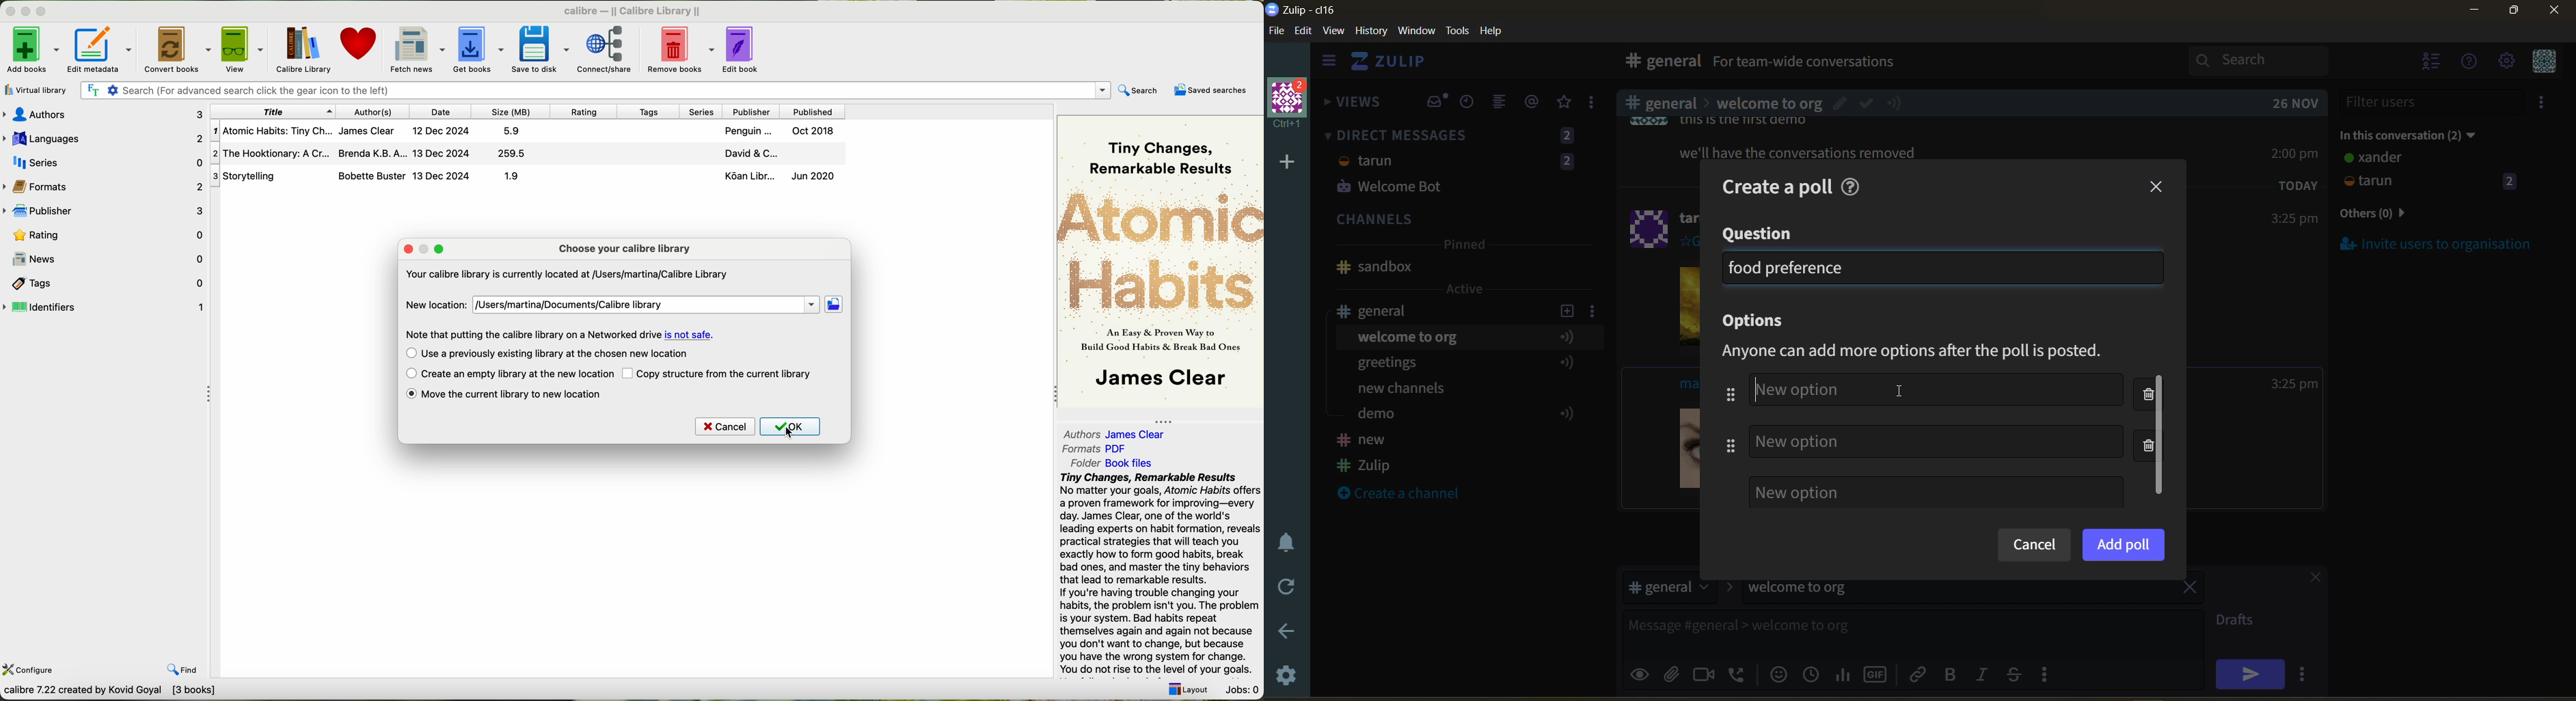  What do you see at coordinates (1597, 105) in the screenshot?
I see `reactions and drafts` at bounding box center [1597, 105].